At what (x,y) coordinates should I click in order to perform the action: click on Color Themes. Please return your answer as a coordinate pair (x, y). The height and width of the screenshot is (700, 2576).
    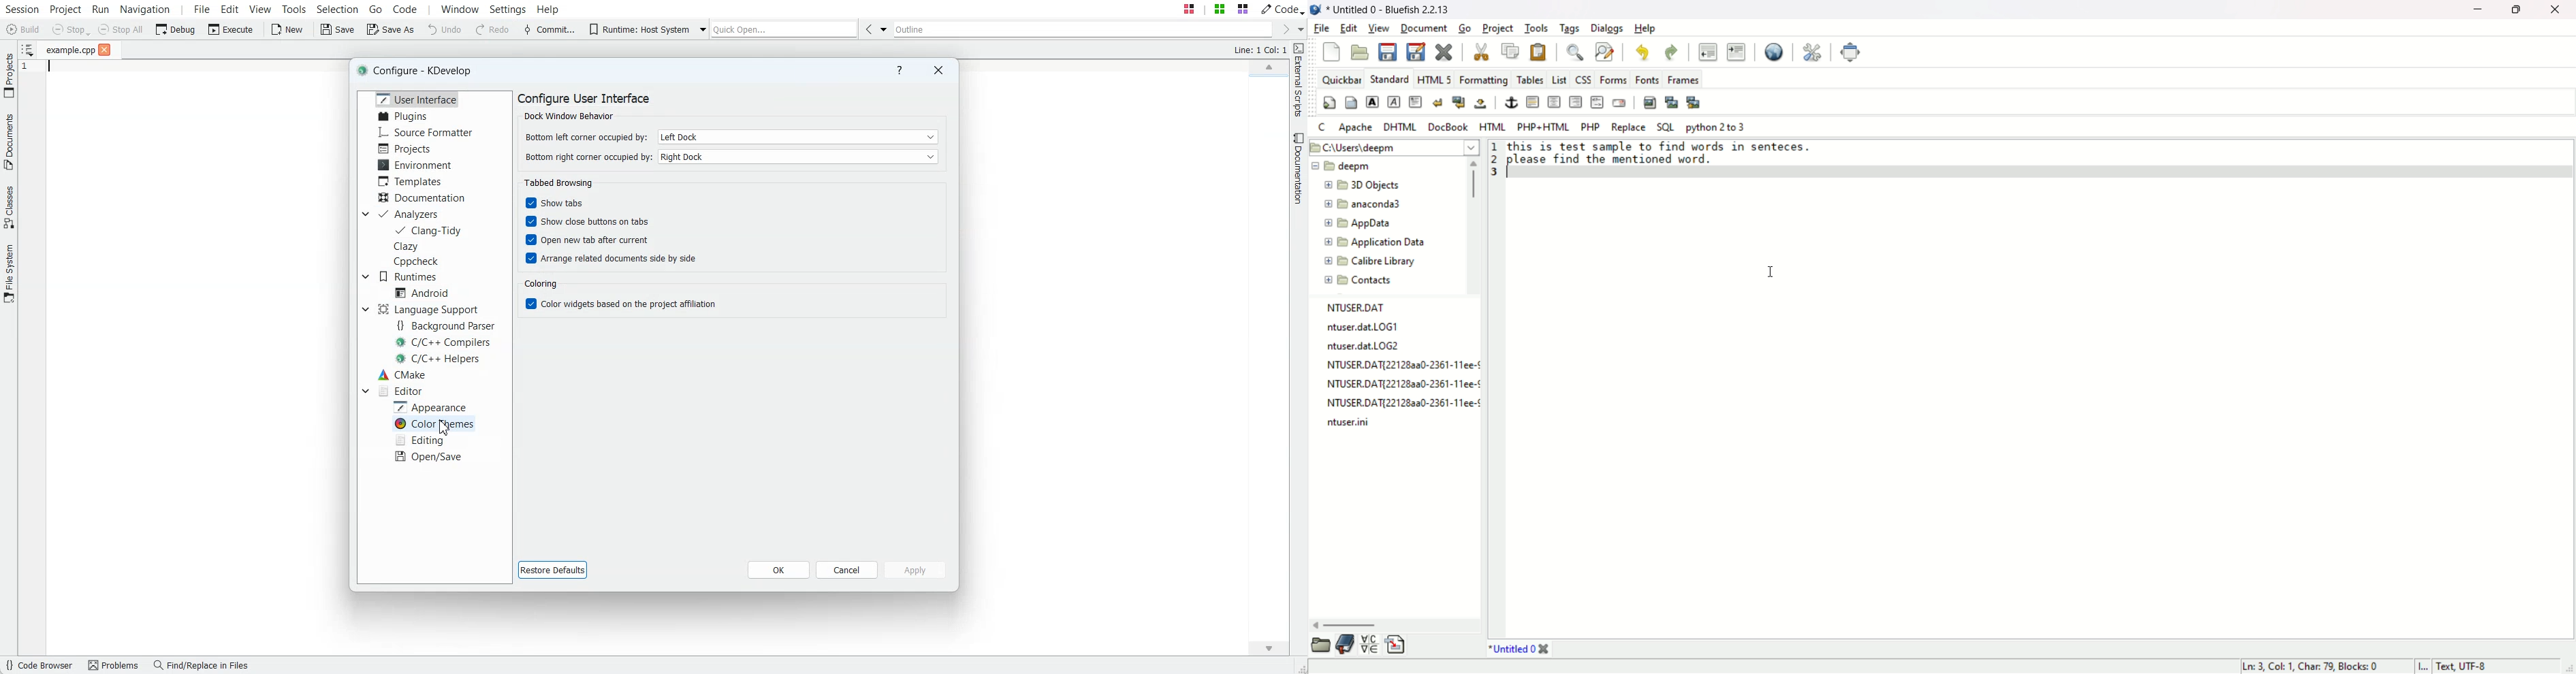
    Looking at the image, I should click on (436, 423).